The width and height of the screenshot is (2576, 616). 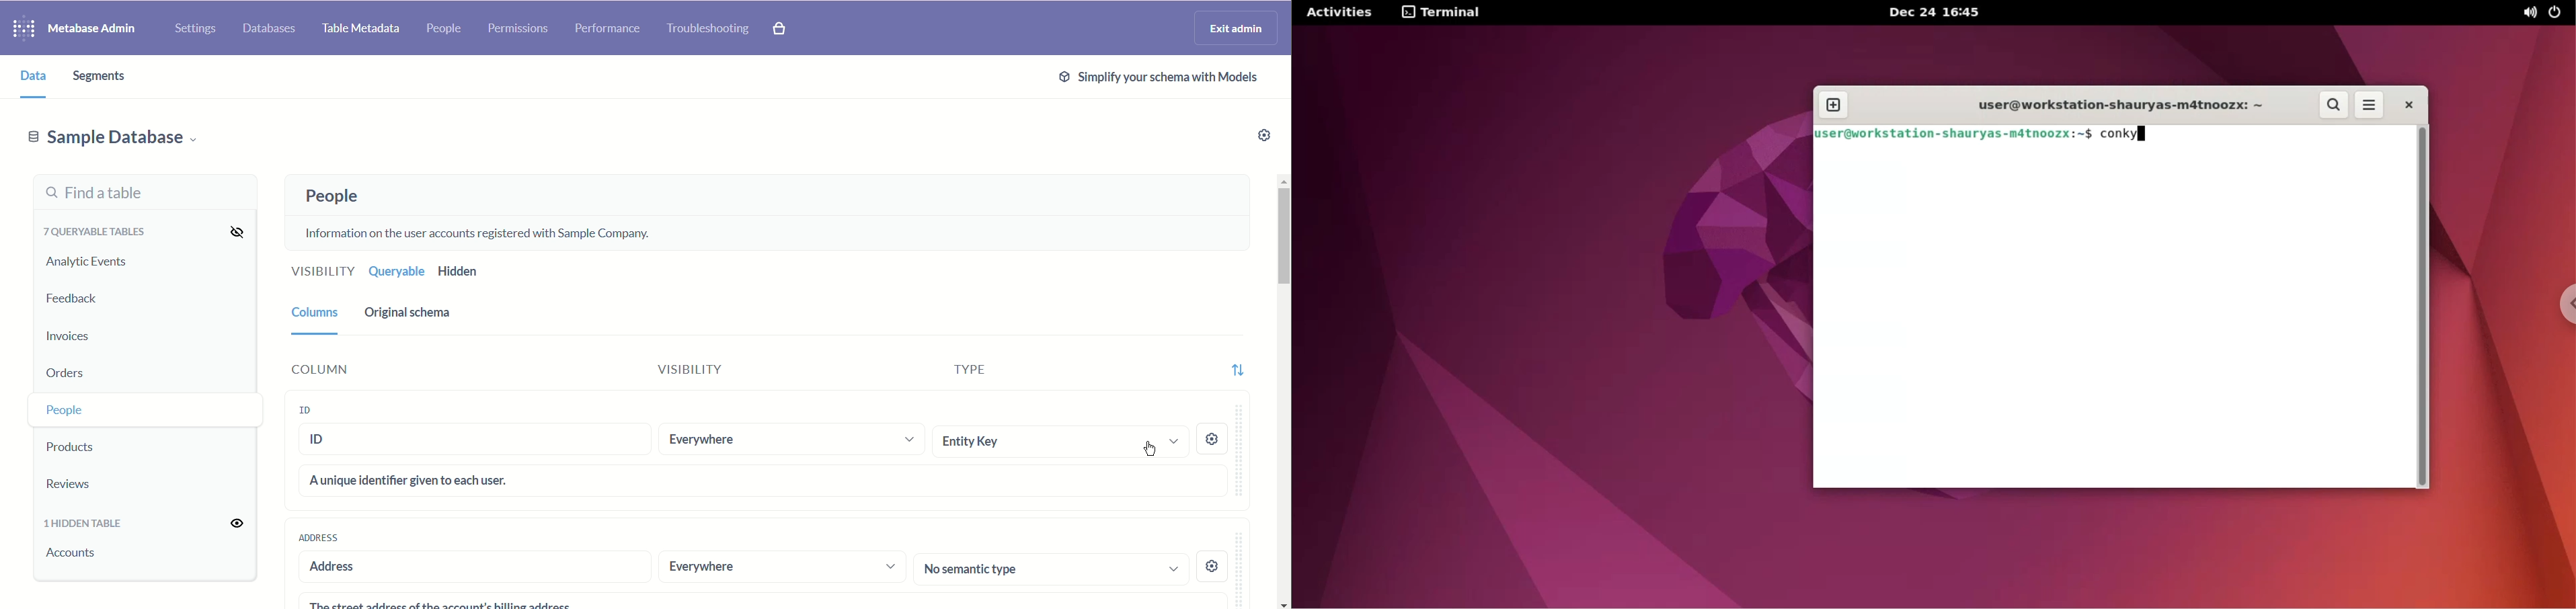 What do you see at coordinates (1237, 366) in the screenshot?
I see `sort` at bounding box center [1237, 366].